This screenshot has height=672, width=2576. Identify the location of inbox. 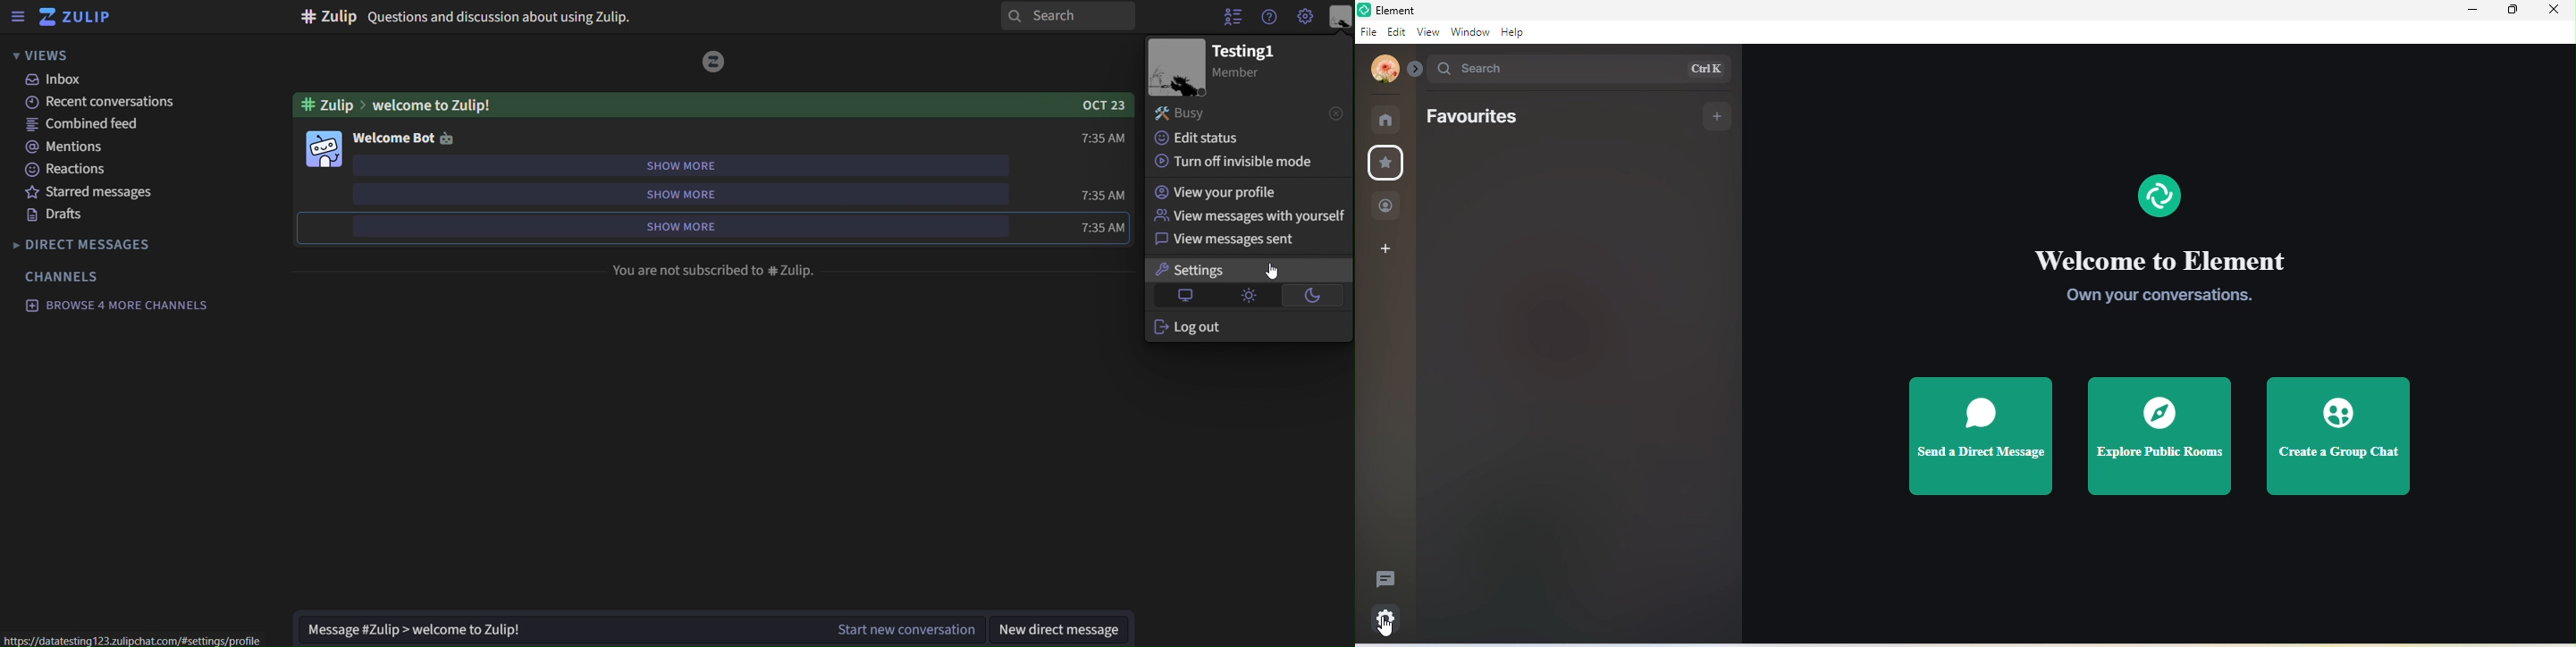
(56, 79).